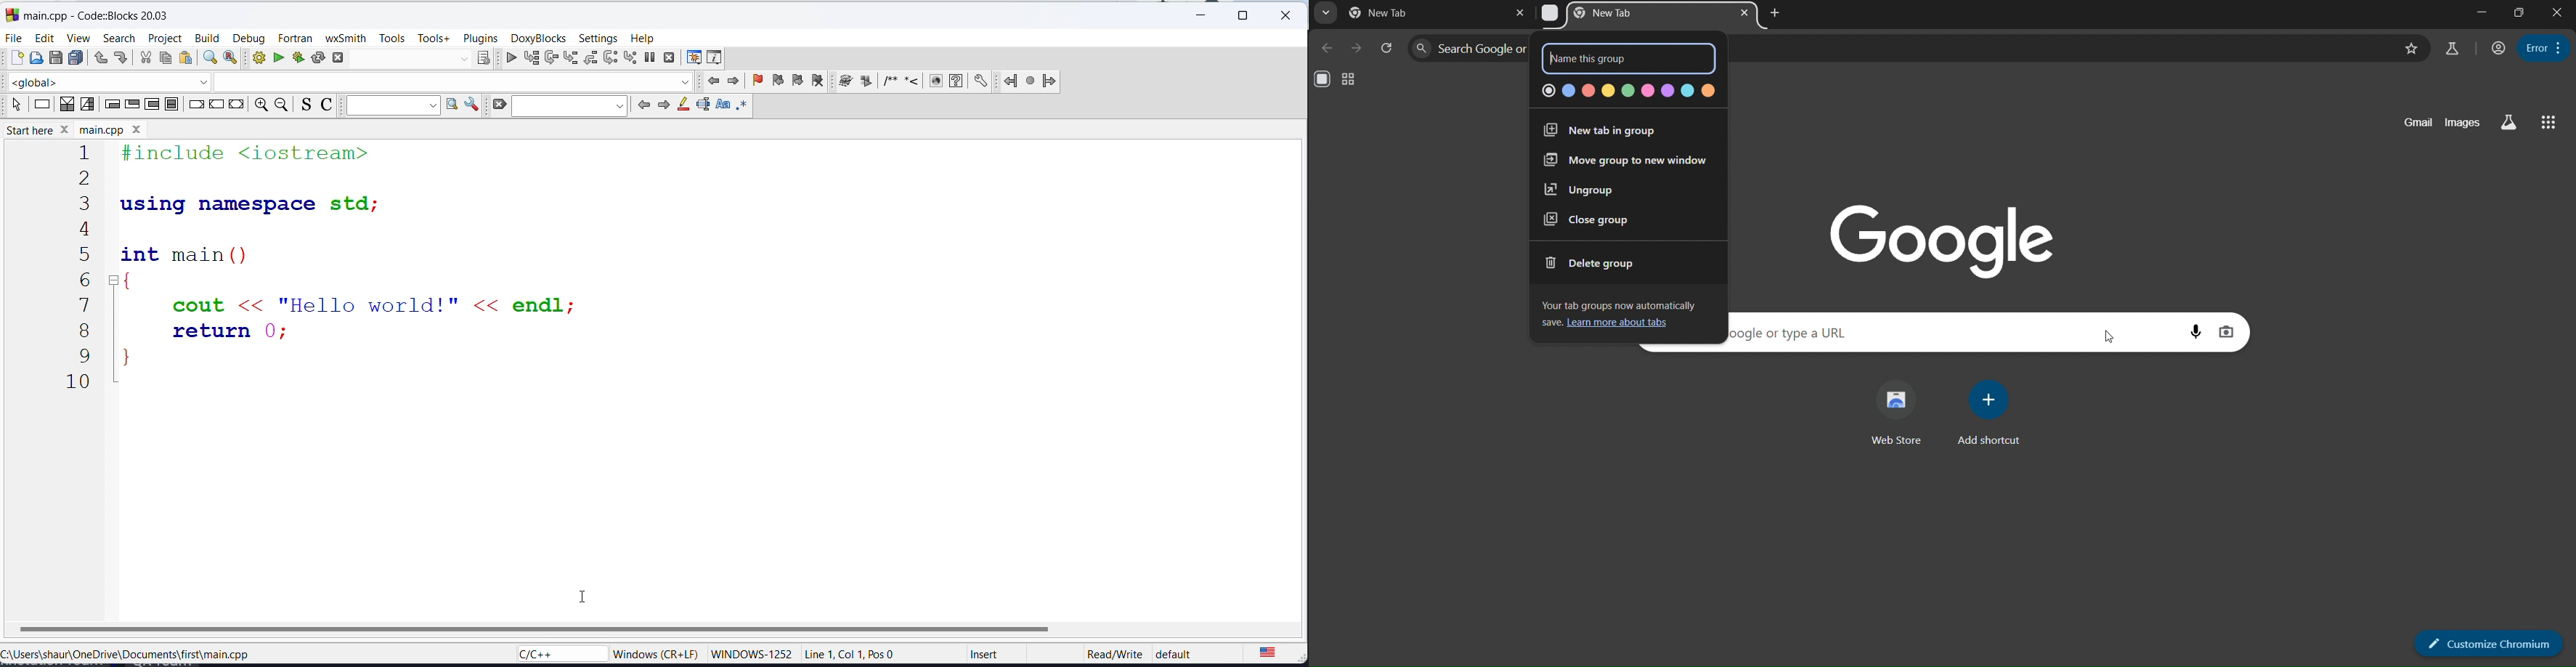 This screenshot has height=672, width=2576. What do you see at coordinates (99, 57) in the screenshot?
I see `UNDO` at bounding box center [99, 57].